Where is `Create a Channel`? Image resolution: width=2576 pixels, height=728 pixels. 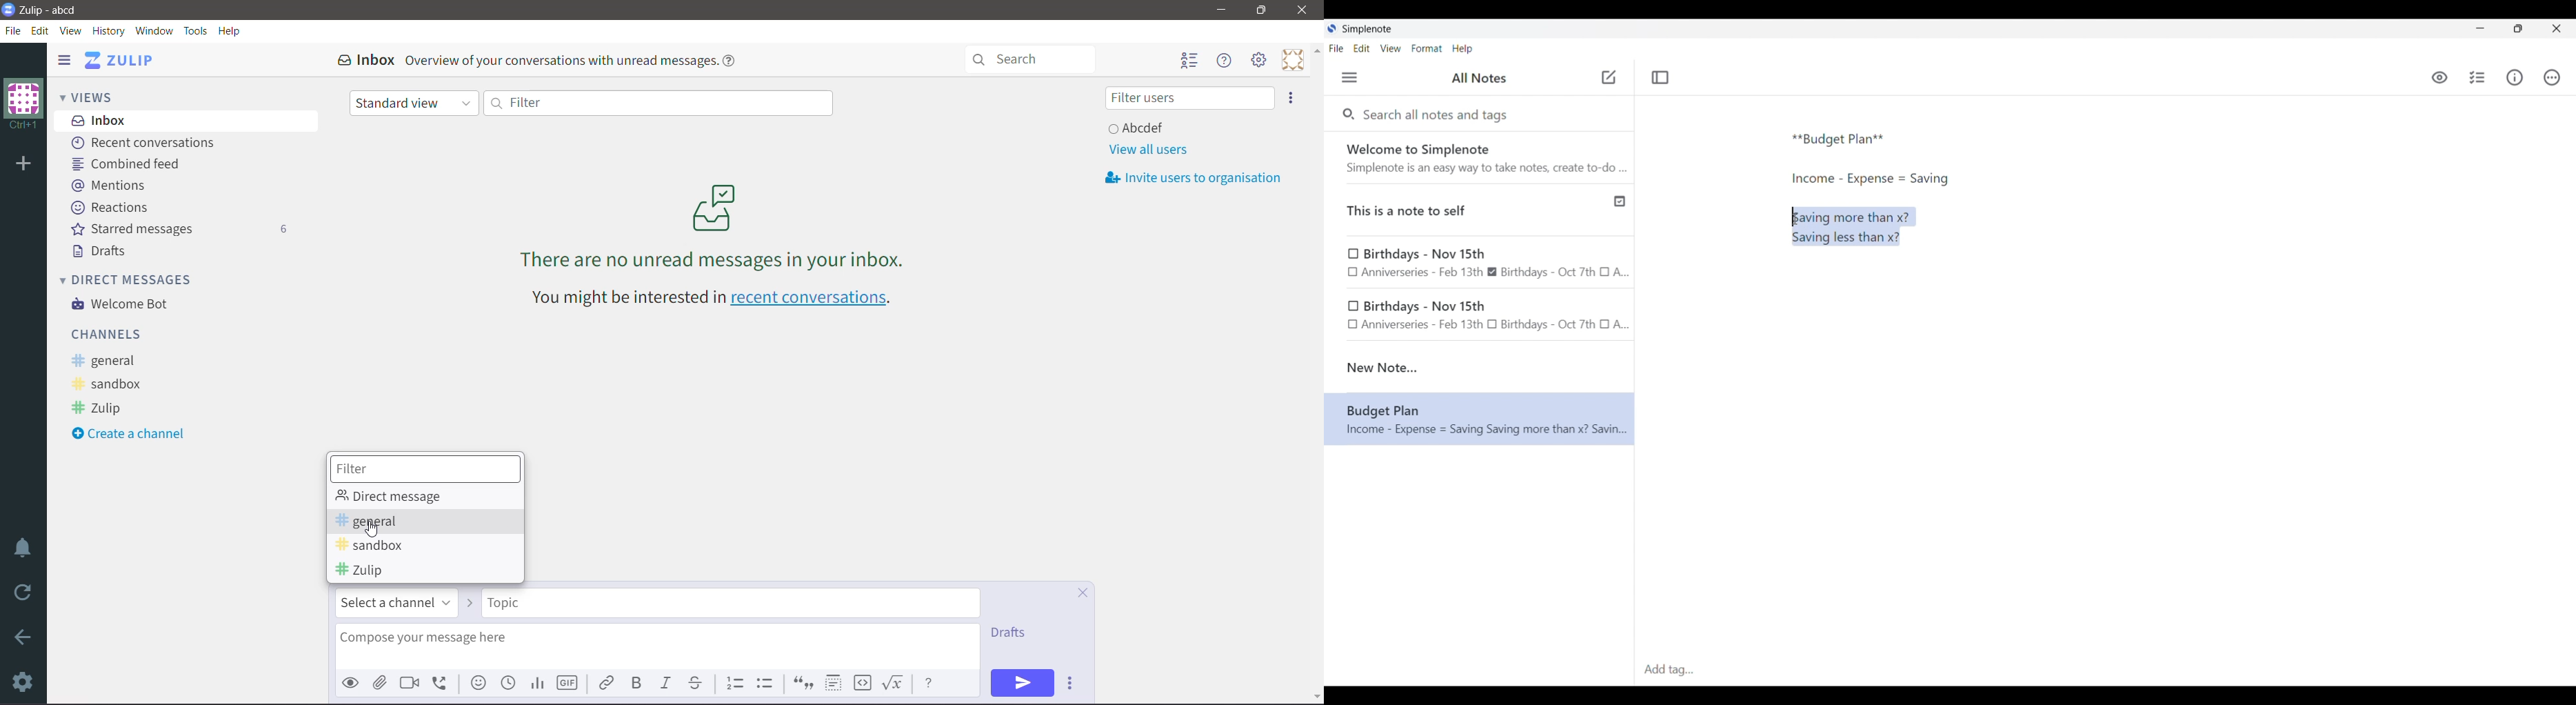
Create a Channel is located at coordinates (134, 435).